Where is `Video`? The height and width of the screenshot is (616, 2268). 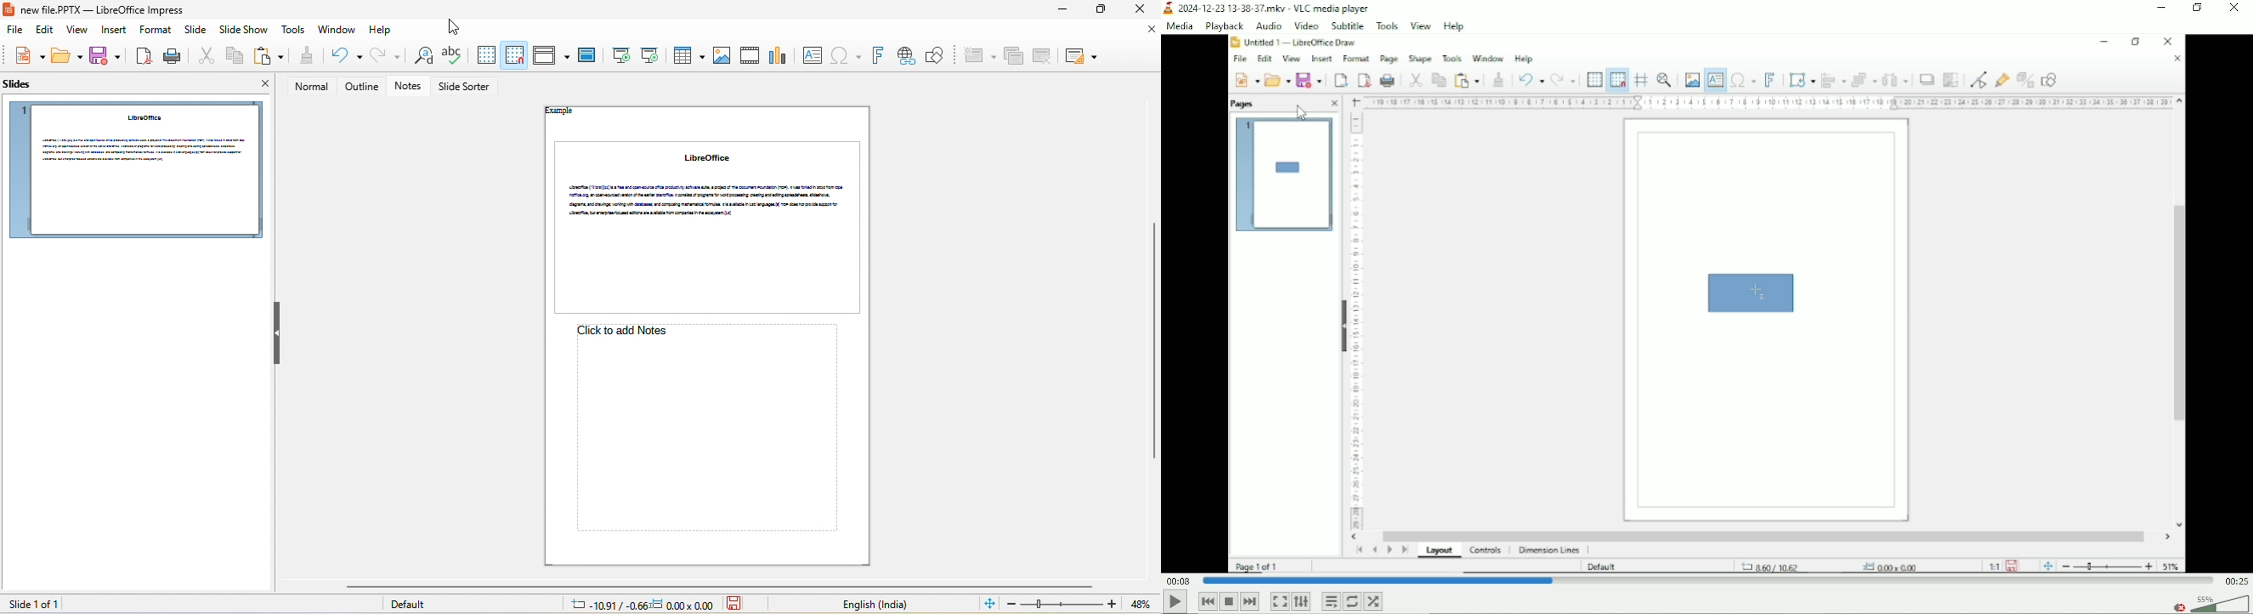
Video is located at coordinates (1305, 26).